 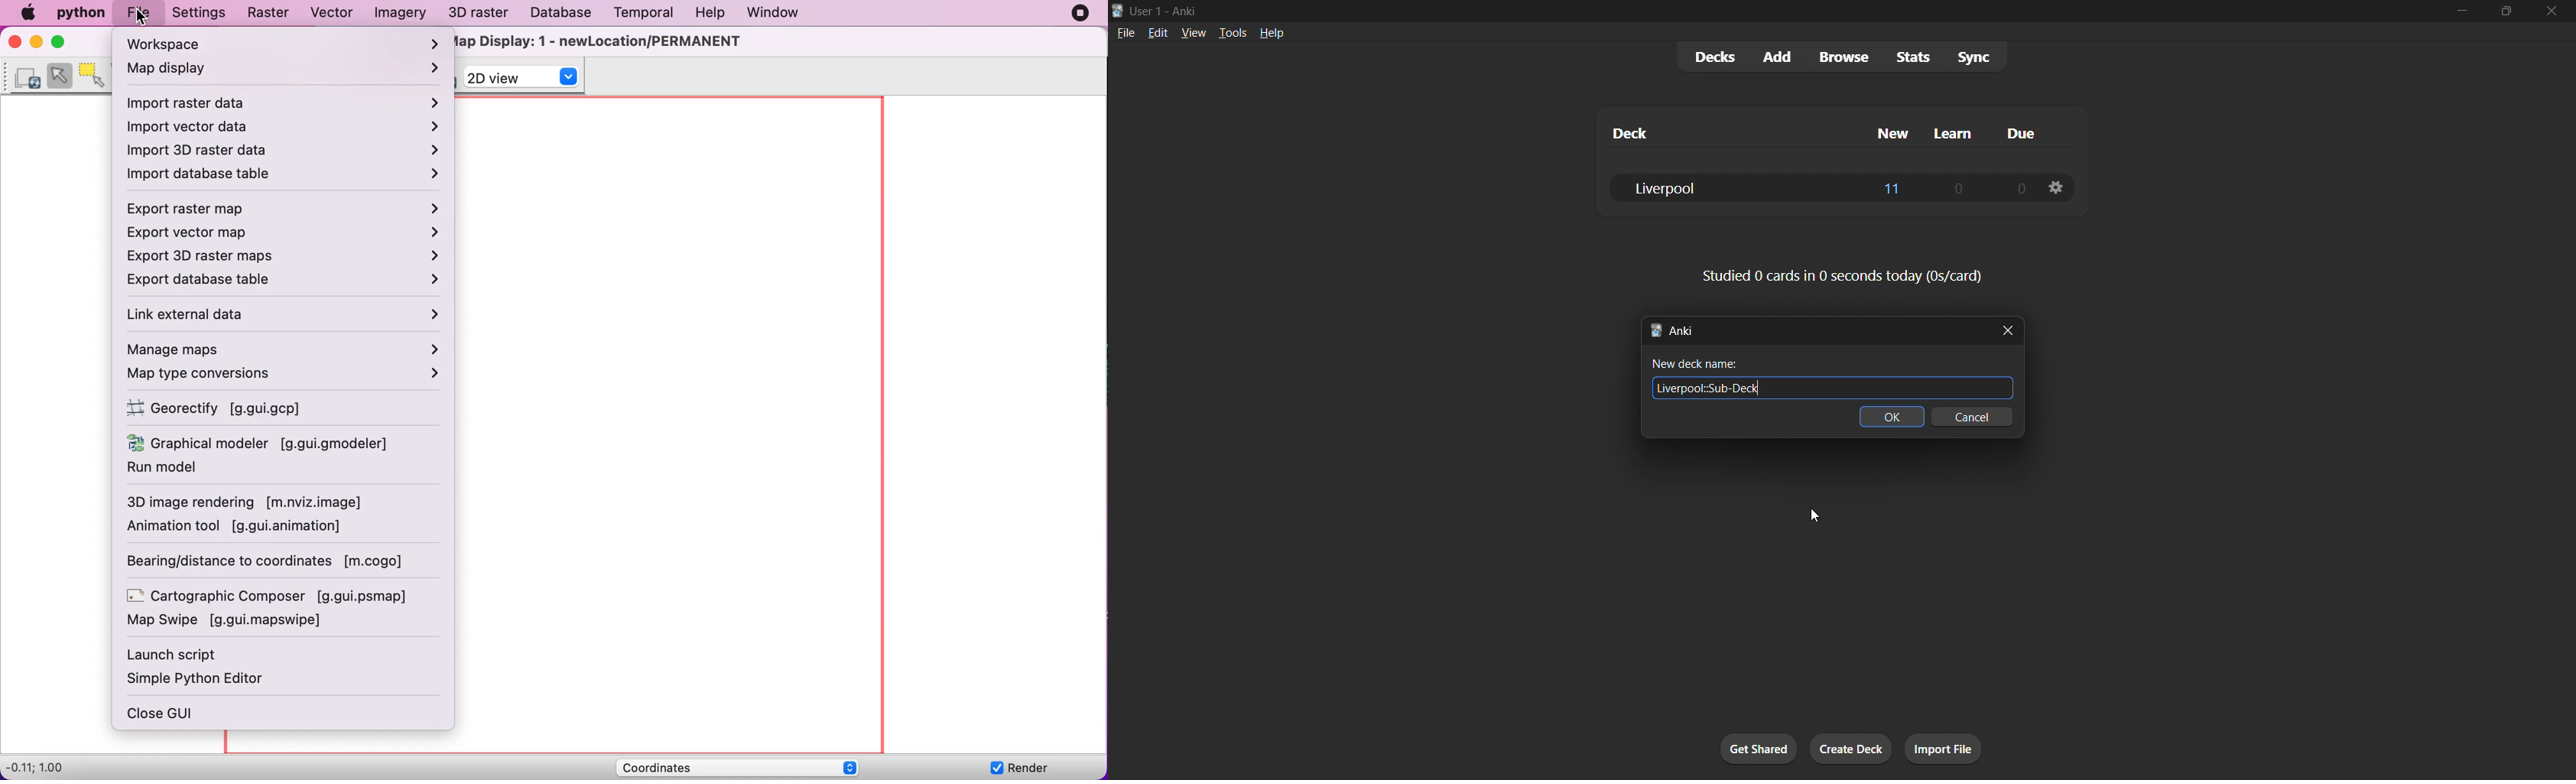 What do you see at coordinates (1740, 13) in the screenshot?
I see `title bar` at bounding box center [1740, 13].